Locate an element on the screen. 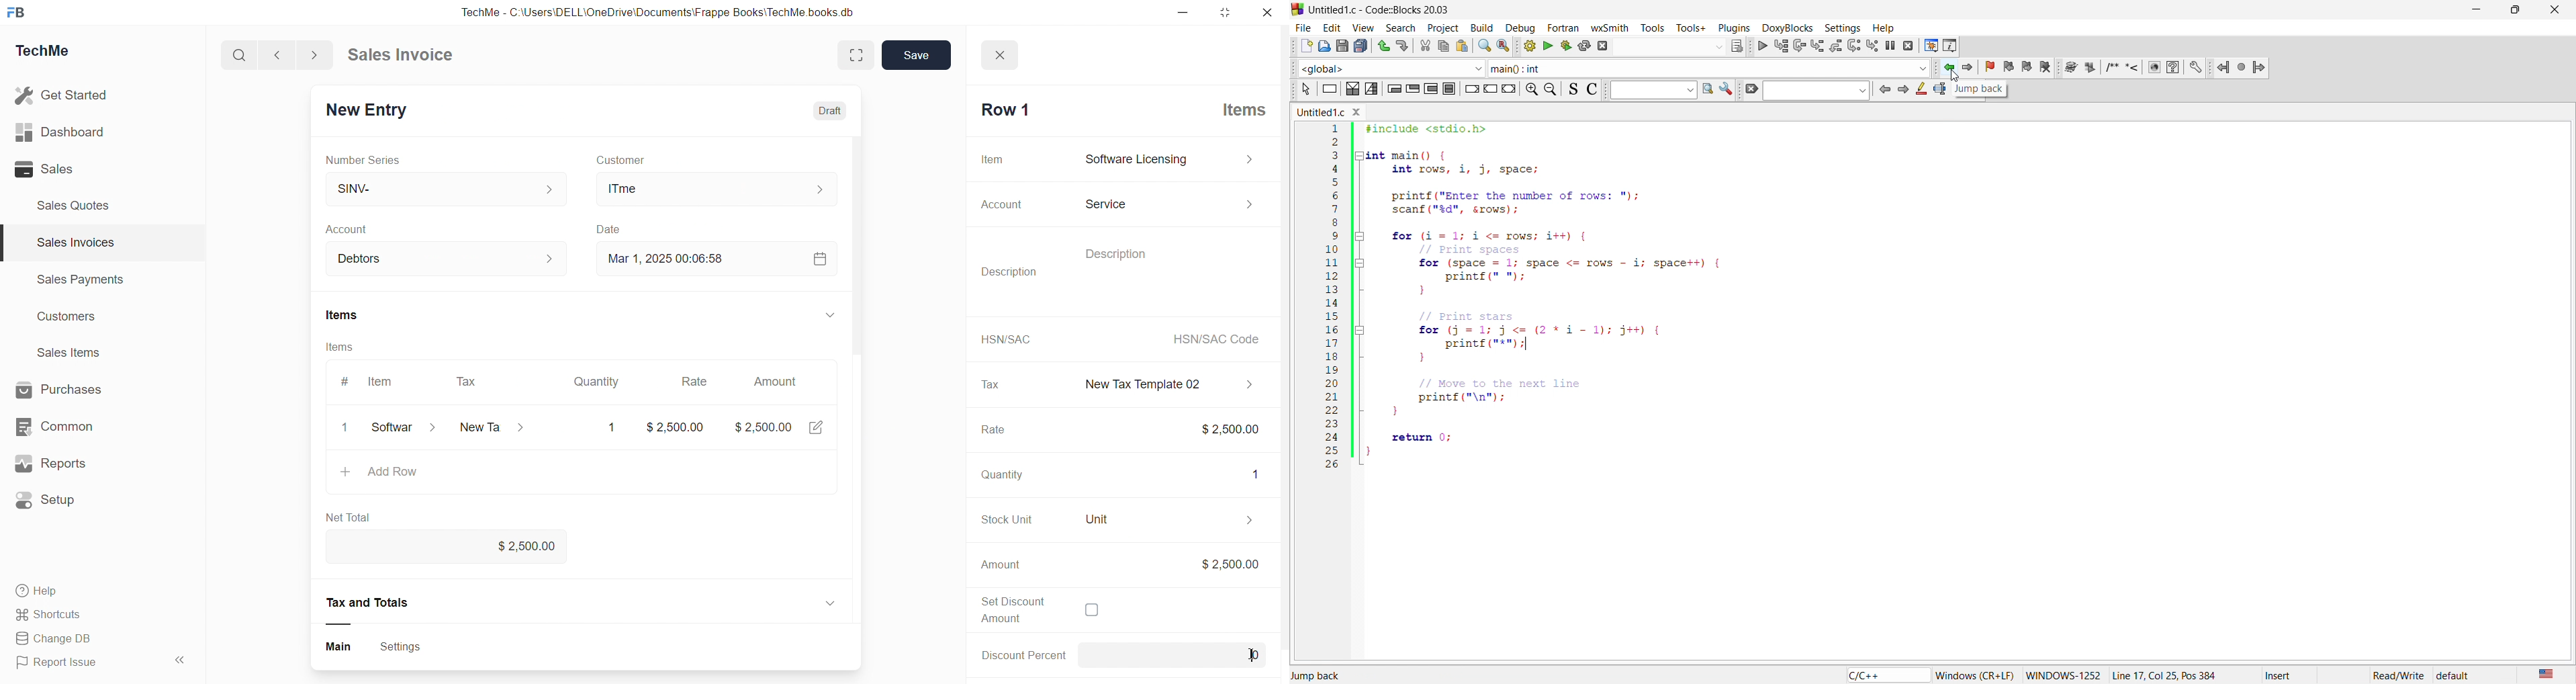  search bar is located at coordinates (1673, 46).